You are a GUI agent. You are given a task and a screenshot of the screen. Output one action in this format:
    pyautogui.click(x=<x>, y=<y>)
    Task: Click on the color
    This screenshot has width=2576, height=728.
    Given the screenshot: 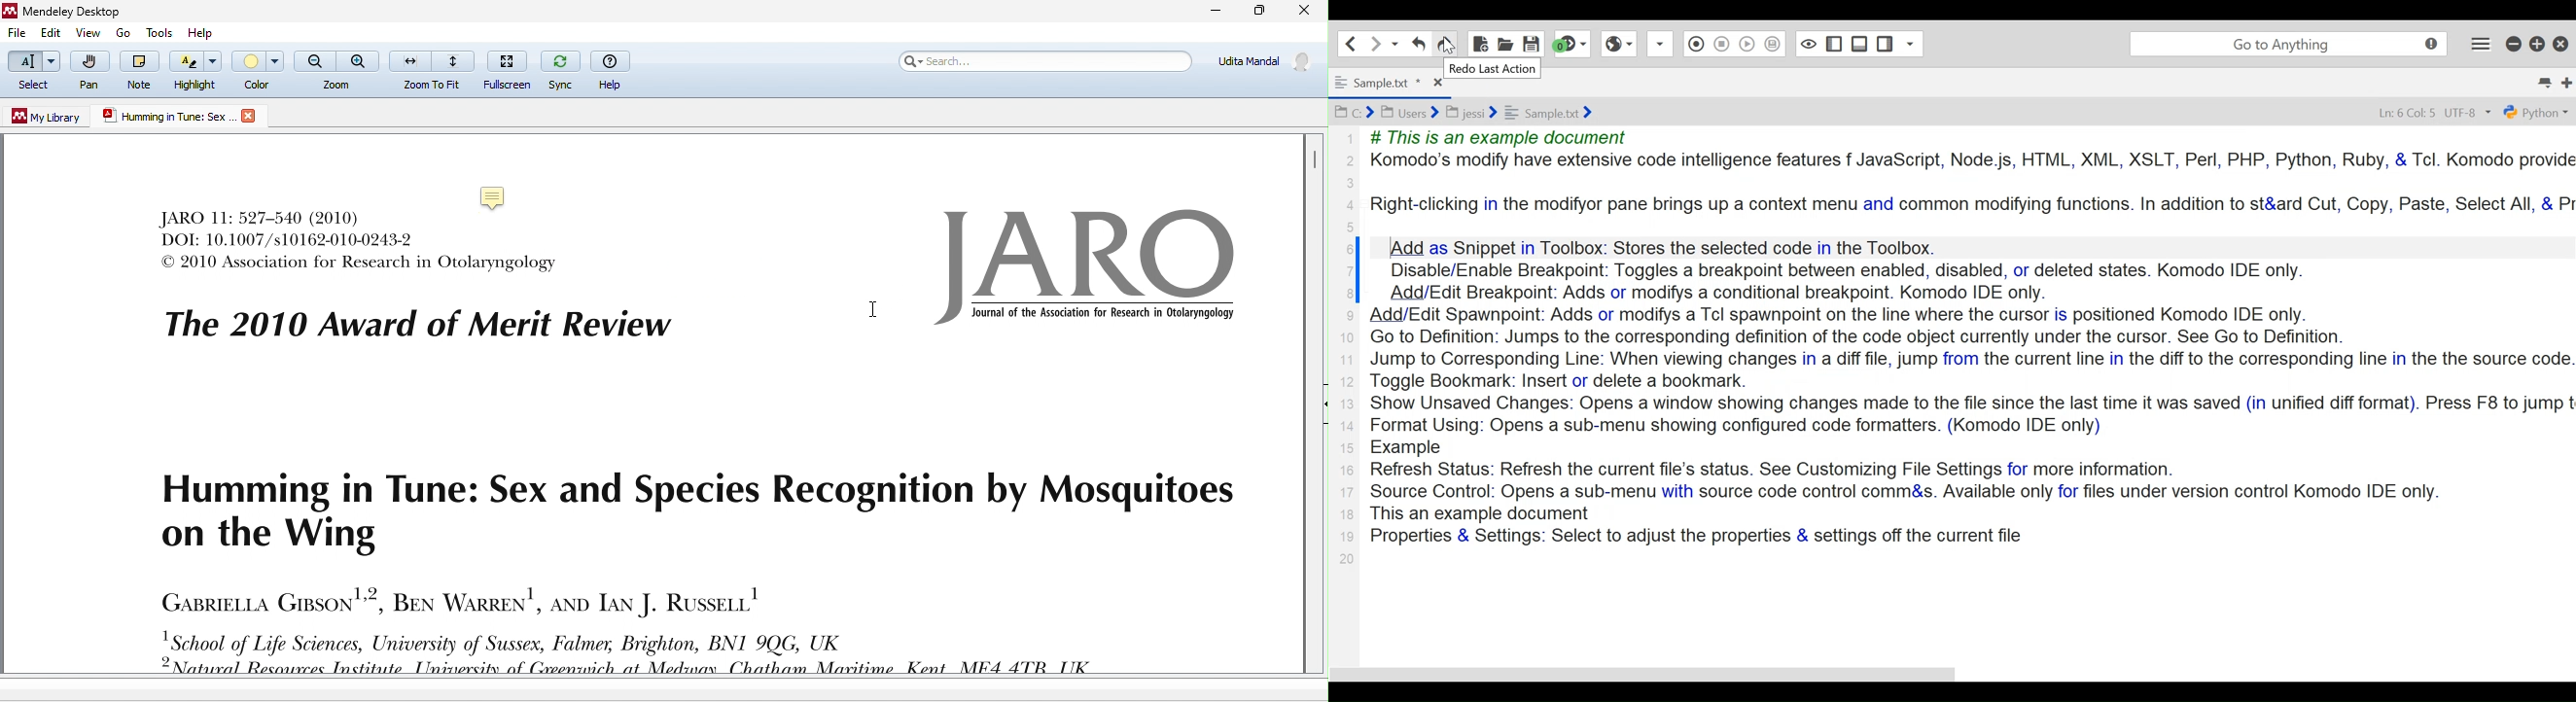 What is the action you would take?
    pyautogui.click(x=258, y=69)
    